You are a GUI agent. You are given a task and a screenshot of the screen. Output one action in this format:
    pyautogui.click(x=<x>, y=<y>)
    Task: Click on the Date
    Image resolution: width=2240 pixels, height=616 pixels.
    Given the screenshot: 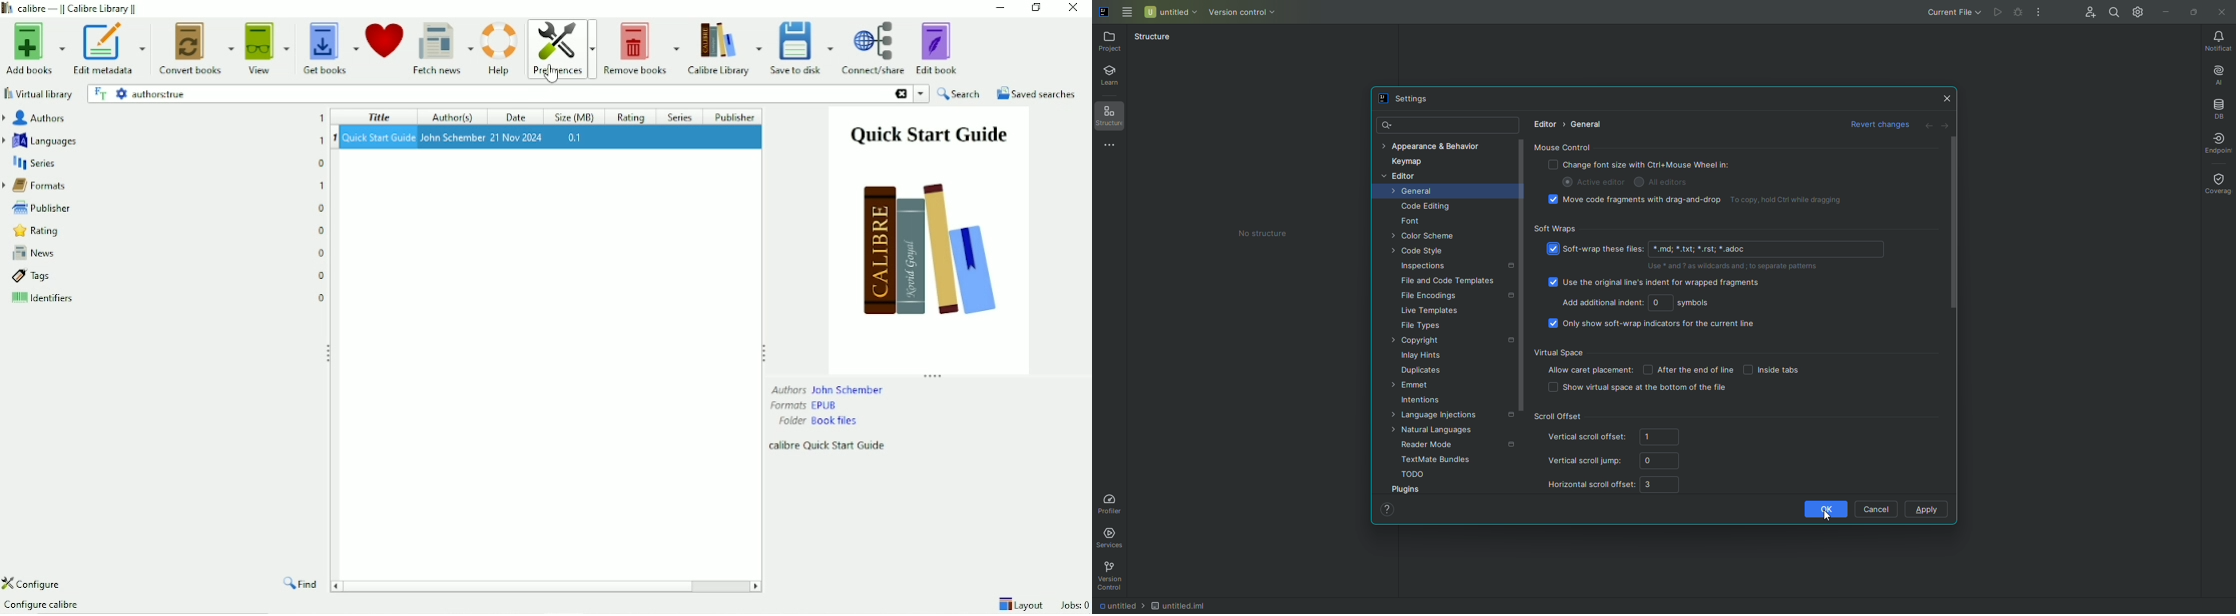 What is the action you would take?
    pyautogui.click(x=520, y=116)
    